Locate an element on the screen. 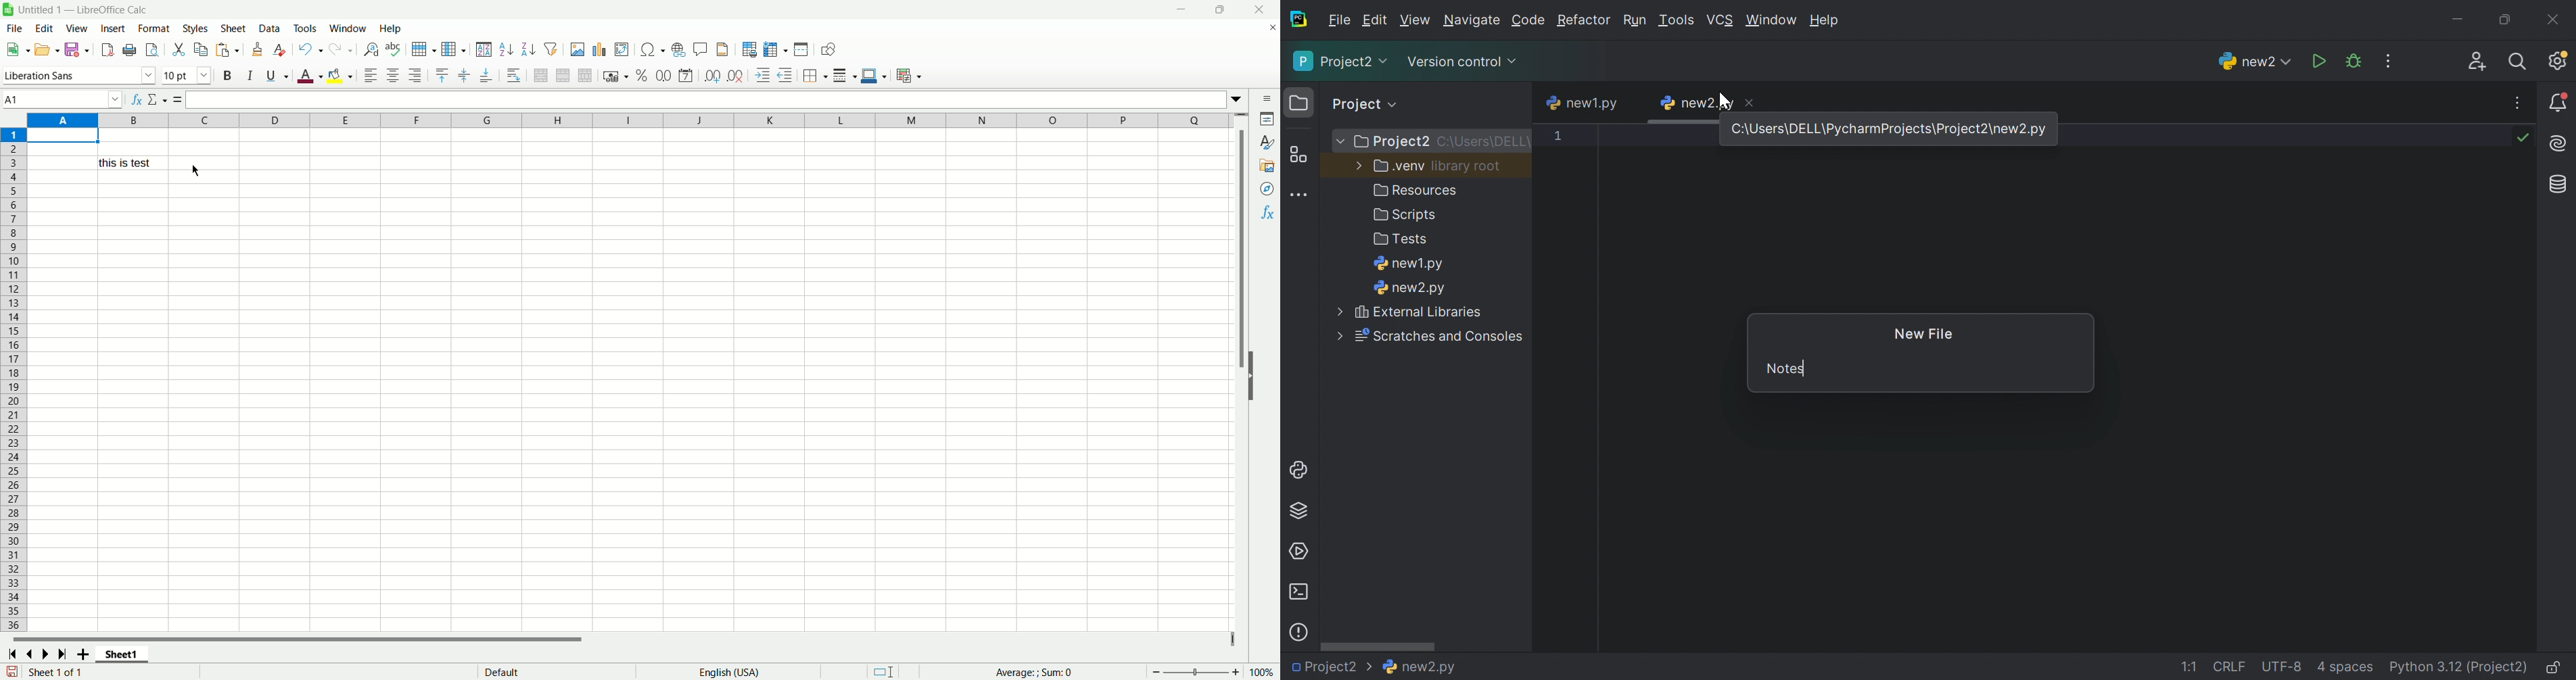 This screenshot has height=700, width=2576. zoom bar is located at coordinates (1197, 671).